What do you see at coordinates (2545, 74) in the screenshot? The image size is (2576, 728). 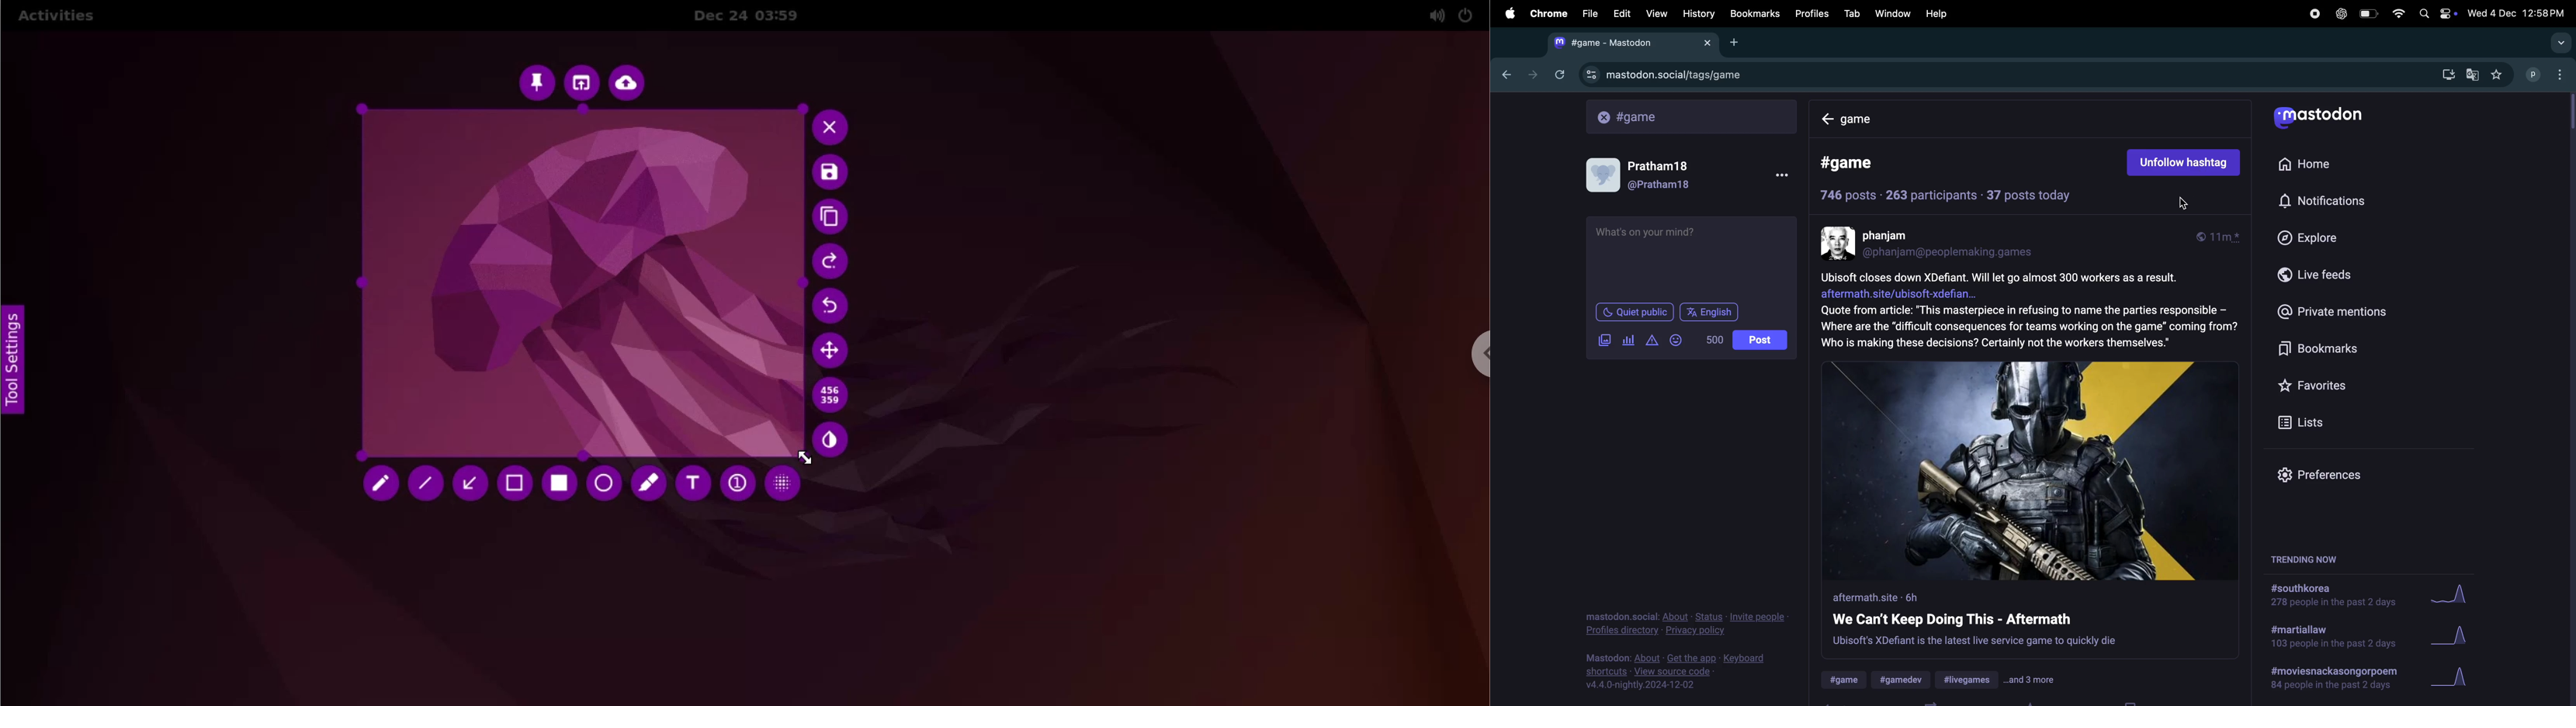 I see `user profiles` at bounding box center [2545, 74].